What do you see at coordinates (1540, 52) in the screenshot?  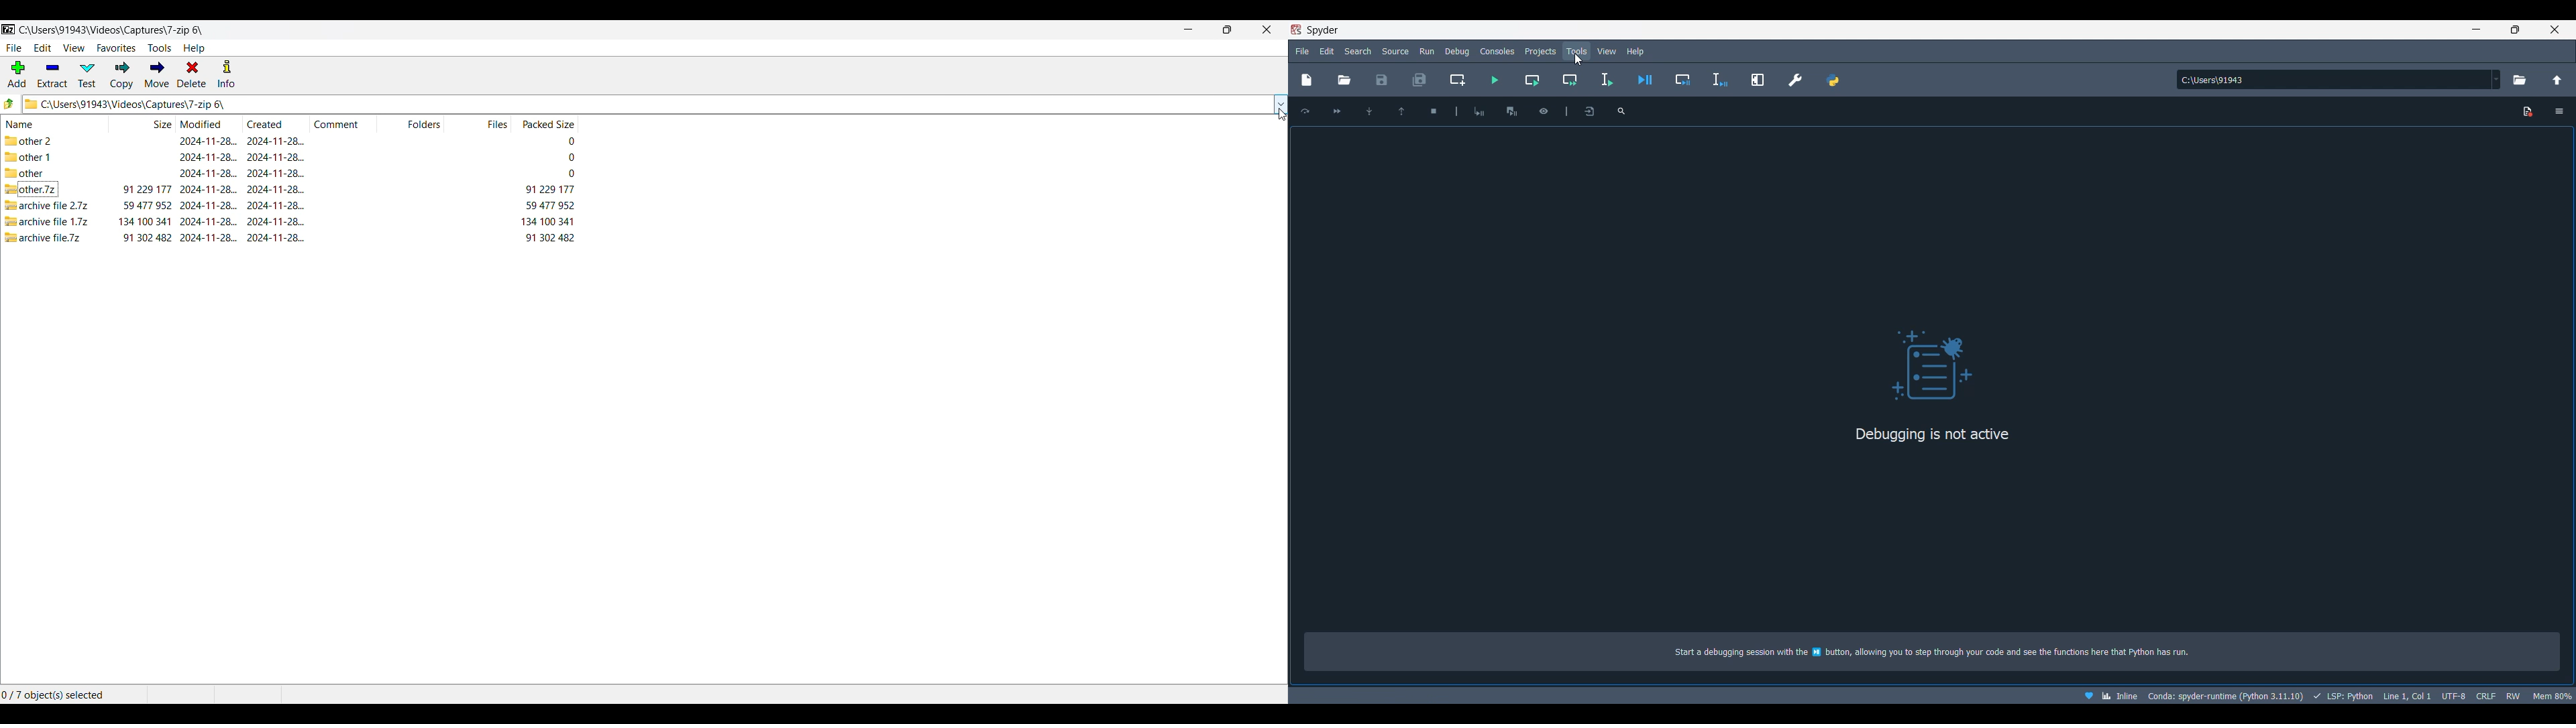 I see `Projects menu` at bounding box center [1540, 52].